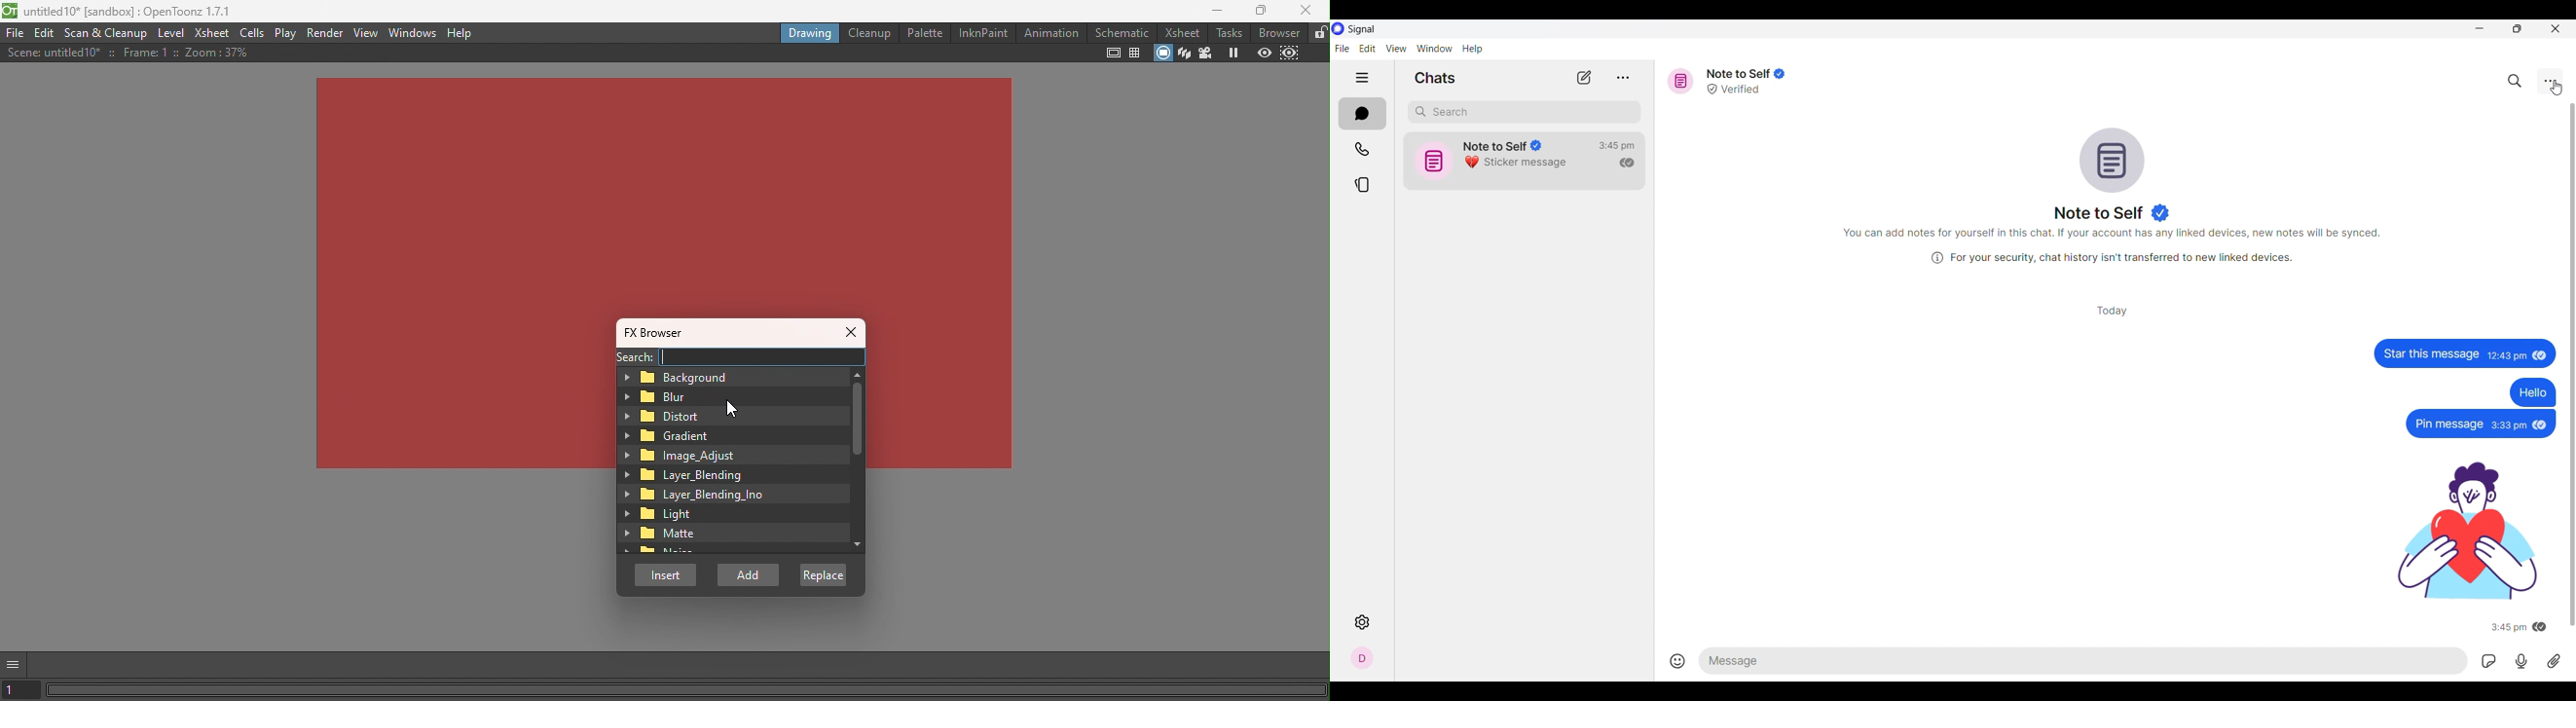  I want to click on Help menu, so click(1473, 49).